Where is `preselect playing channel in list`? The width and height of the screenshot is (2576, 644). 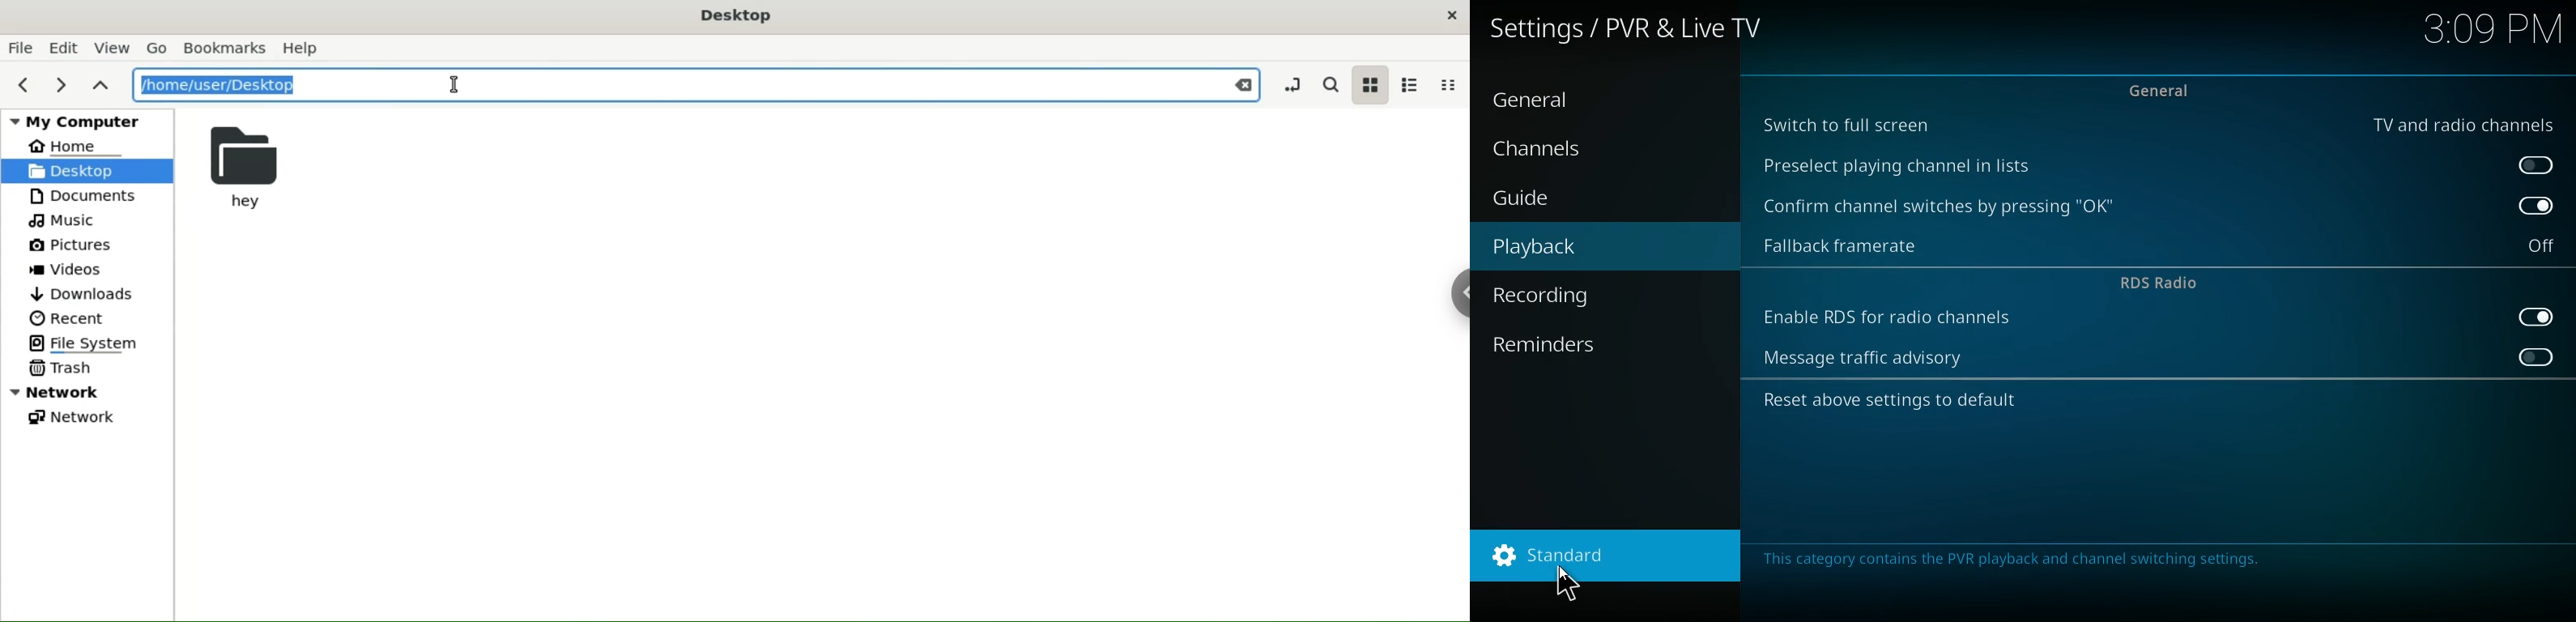
preselect playing channel in list is located at coordinates (1911, 165).